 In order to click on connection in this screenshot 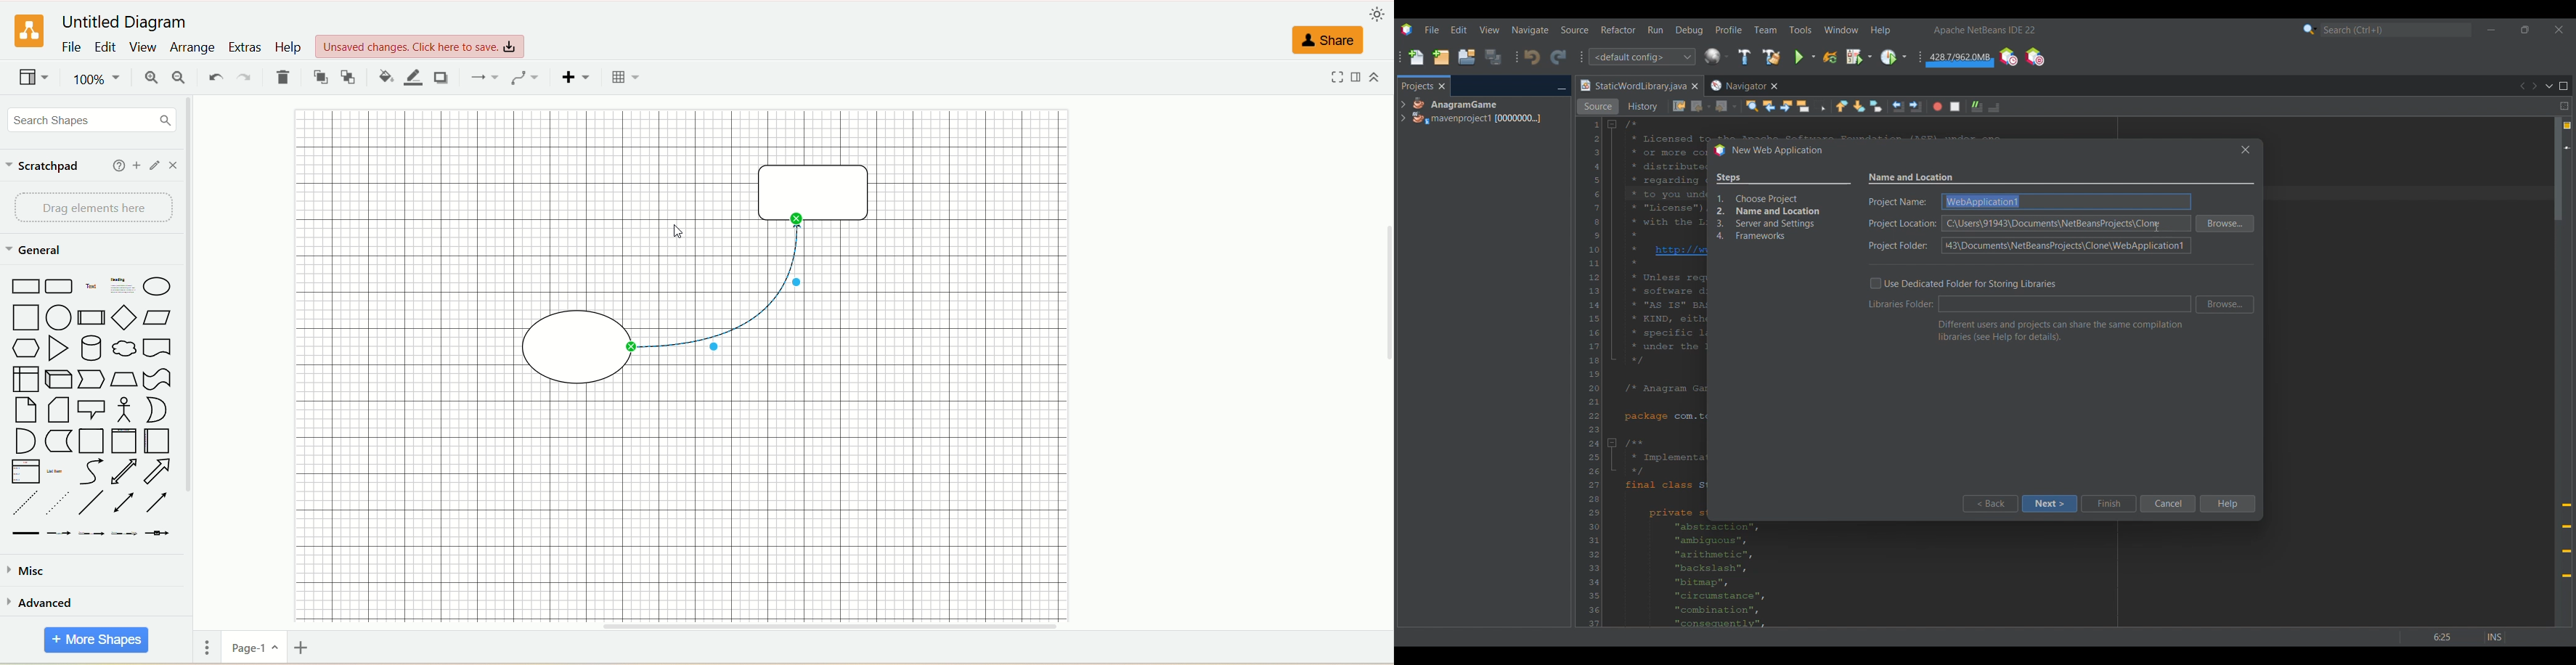, I will do `click(483, 76)`.